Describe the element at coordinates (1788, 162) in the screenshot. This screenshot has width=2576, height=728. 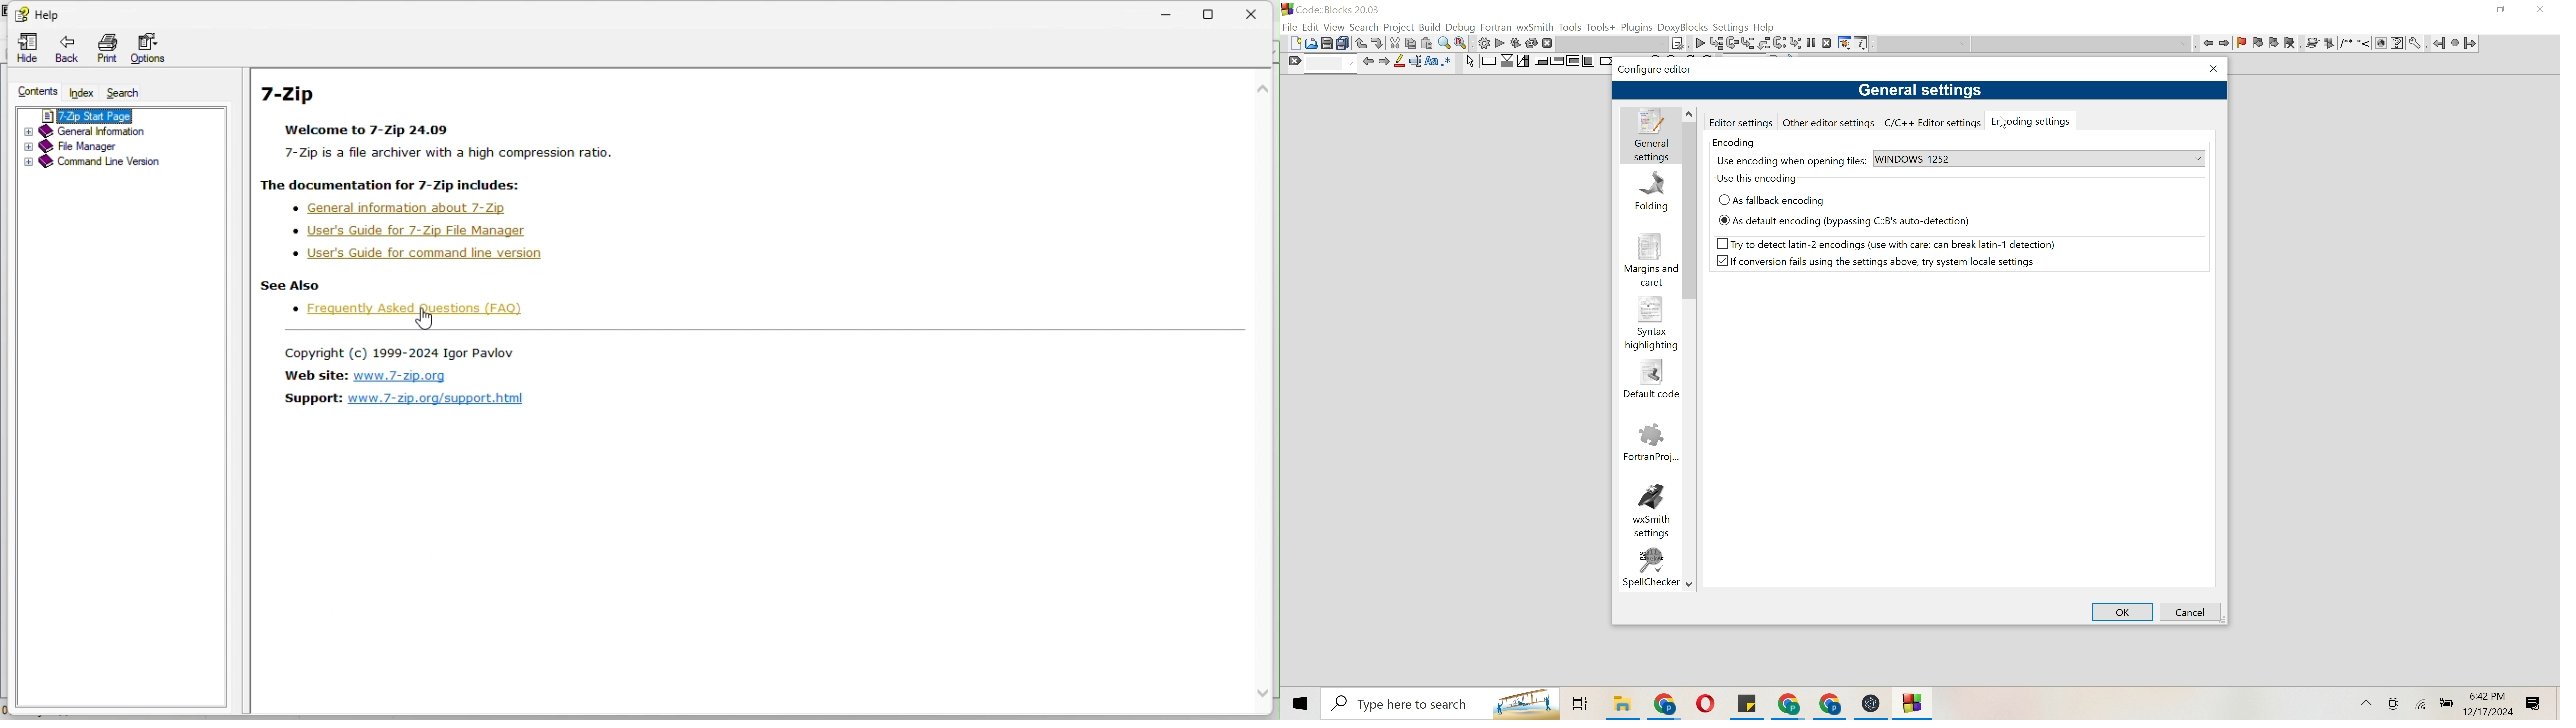
I see `Use encoding when opening files` at that location.